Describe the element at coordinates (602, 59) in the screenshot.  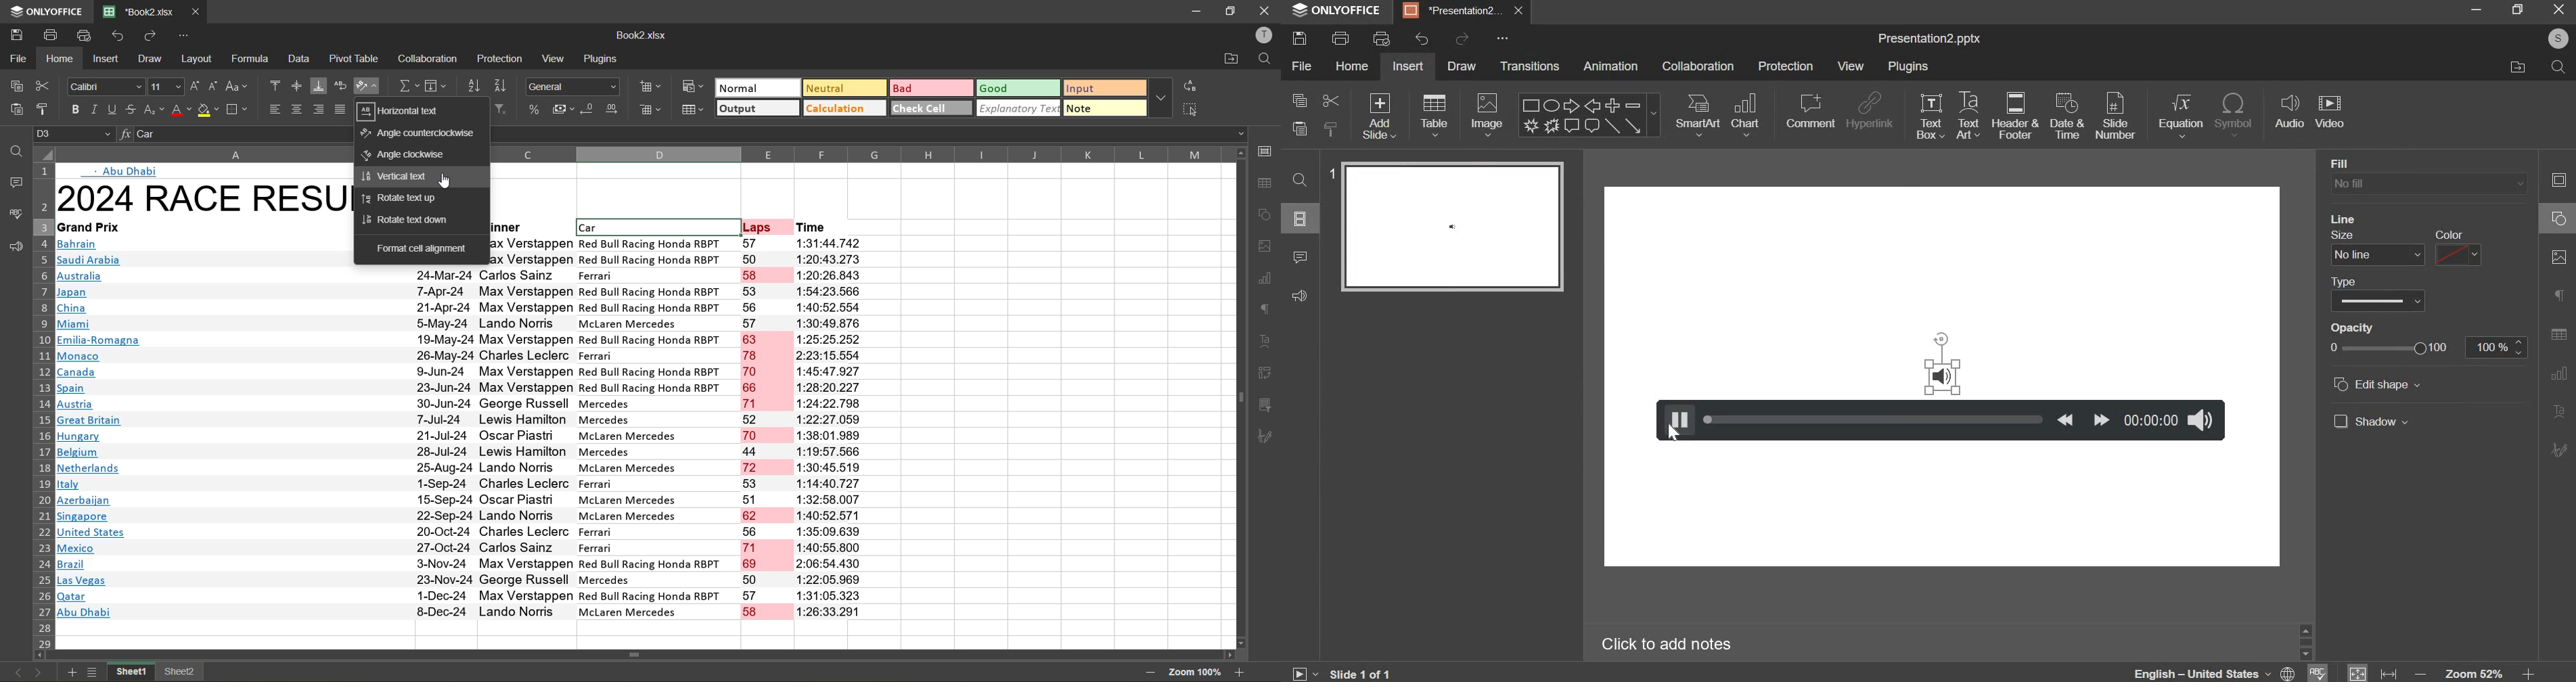
I see `plugins` at that location.